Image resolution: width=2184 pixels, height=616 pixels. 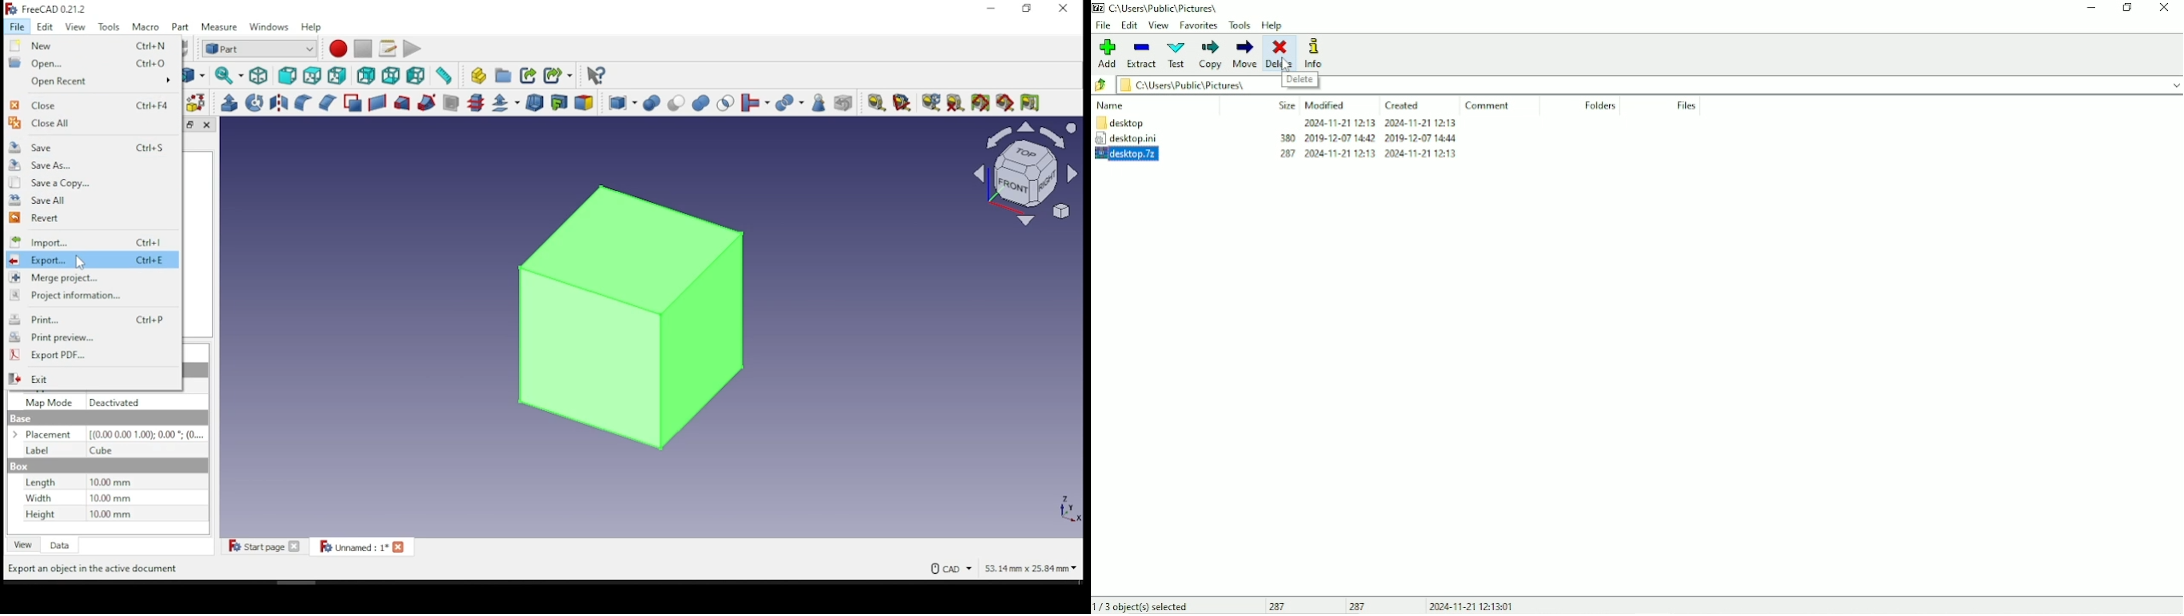 I want to click on save all, so click(x=88, y=201).